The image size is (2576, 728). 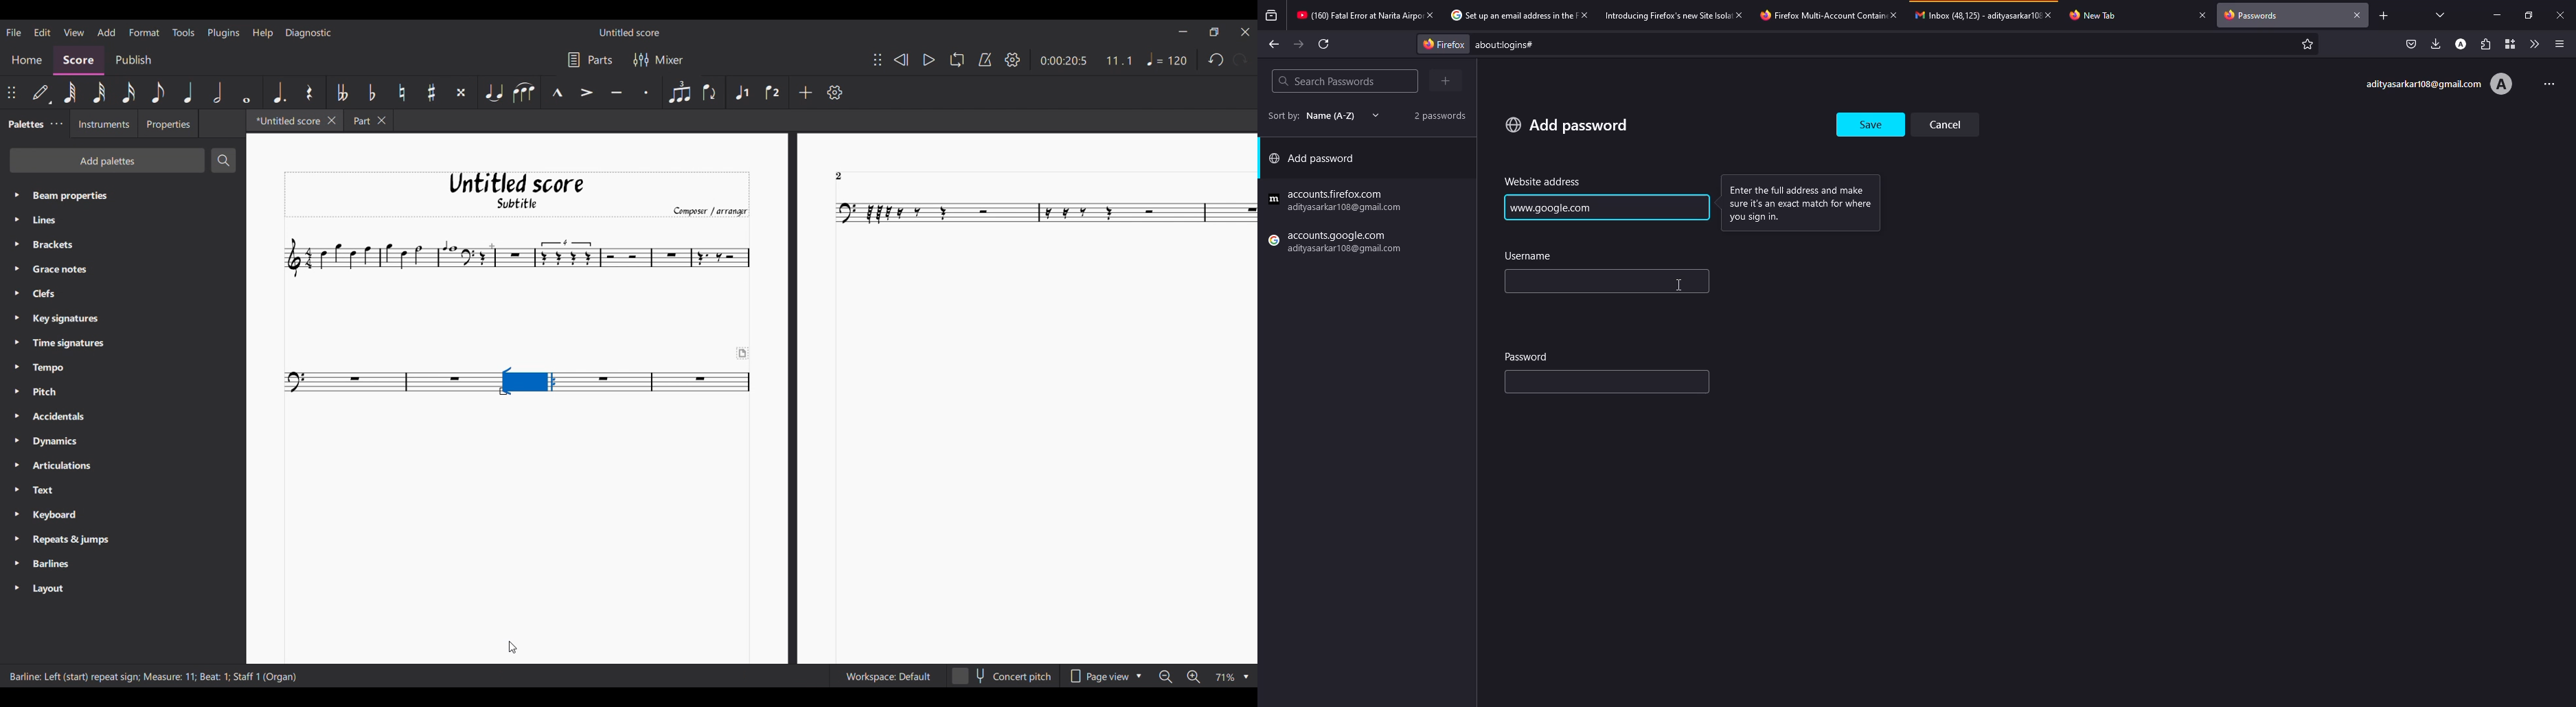 I want to click on close, so click(x=2202, y=14).